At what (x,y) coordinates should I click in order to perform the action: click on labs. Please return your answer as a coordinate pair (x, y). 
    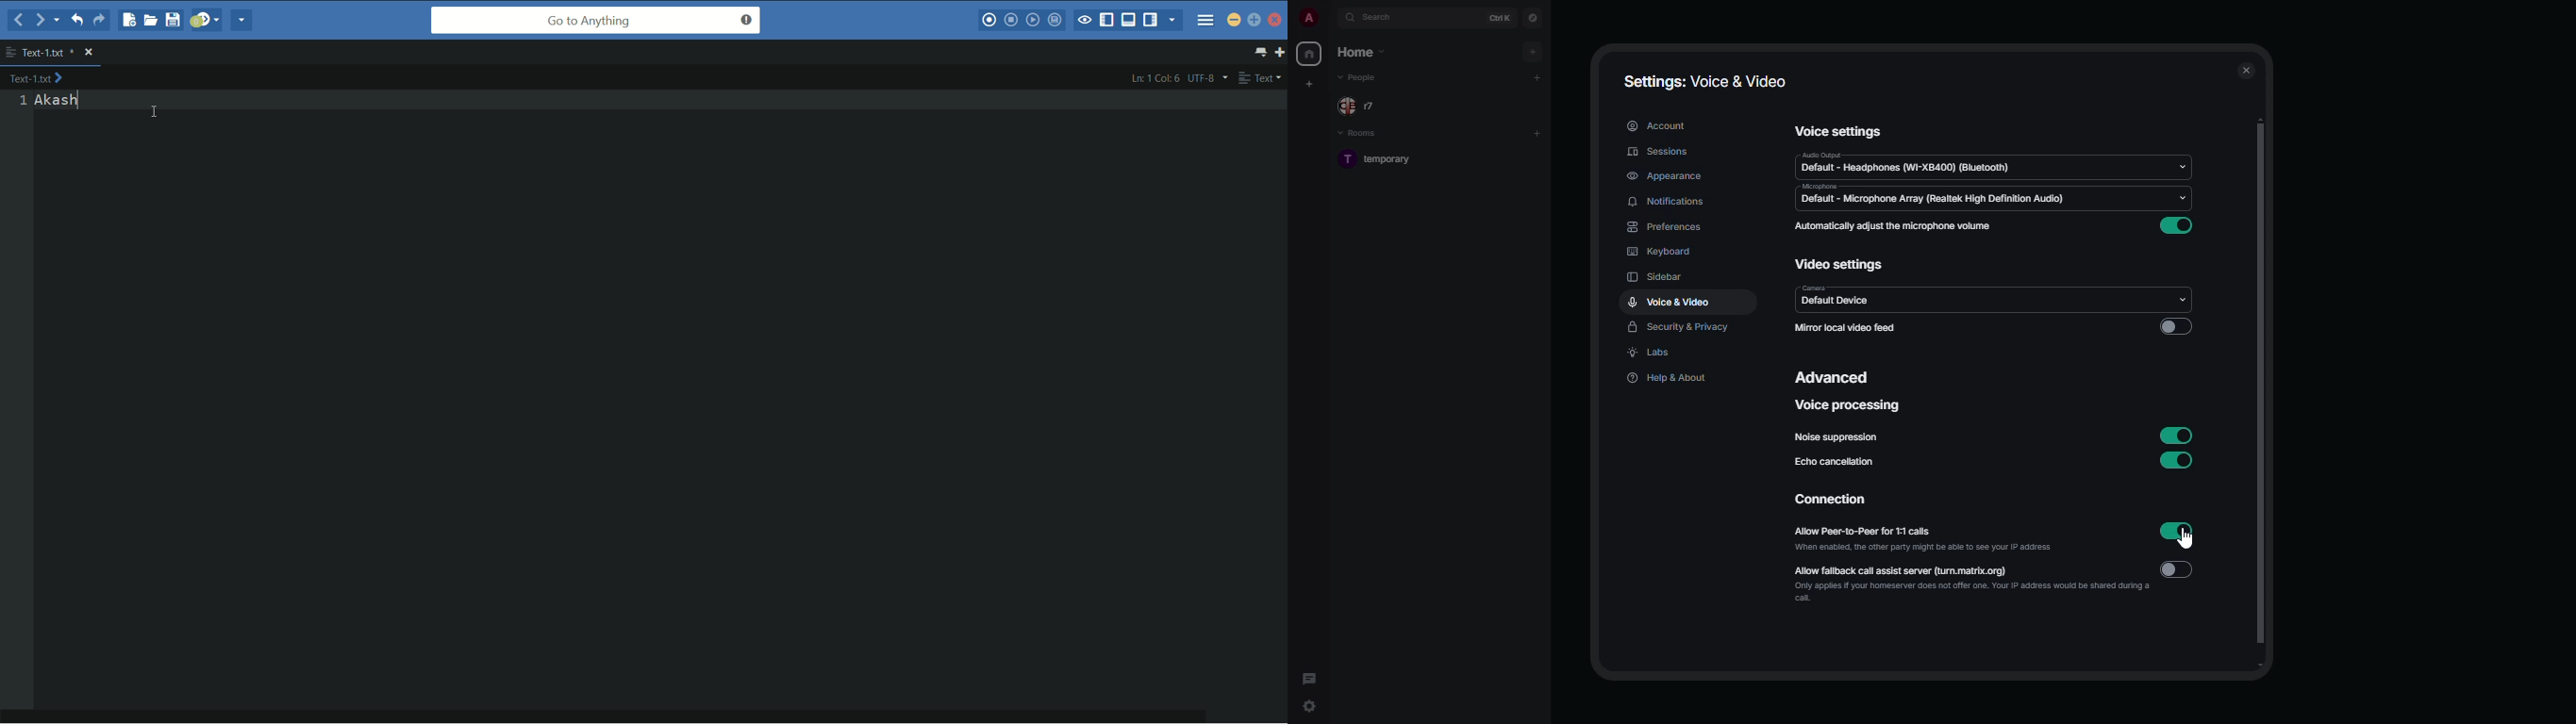
    Looking at the image, I should click on (1650, 354).